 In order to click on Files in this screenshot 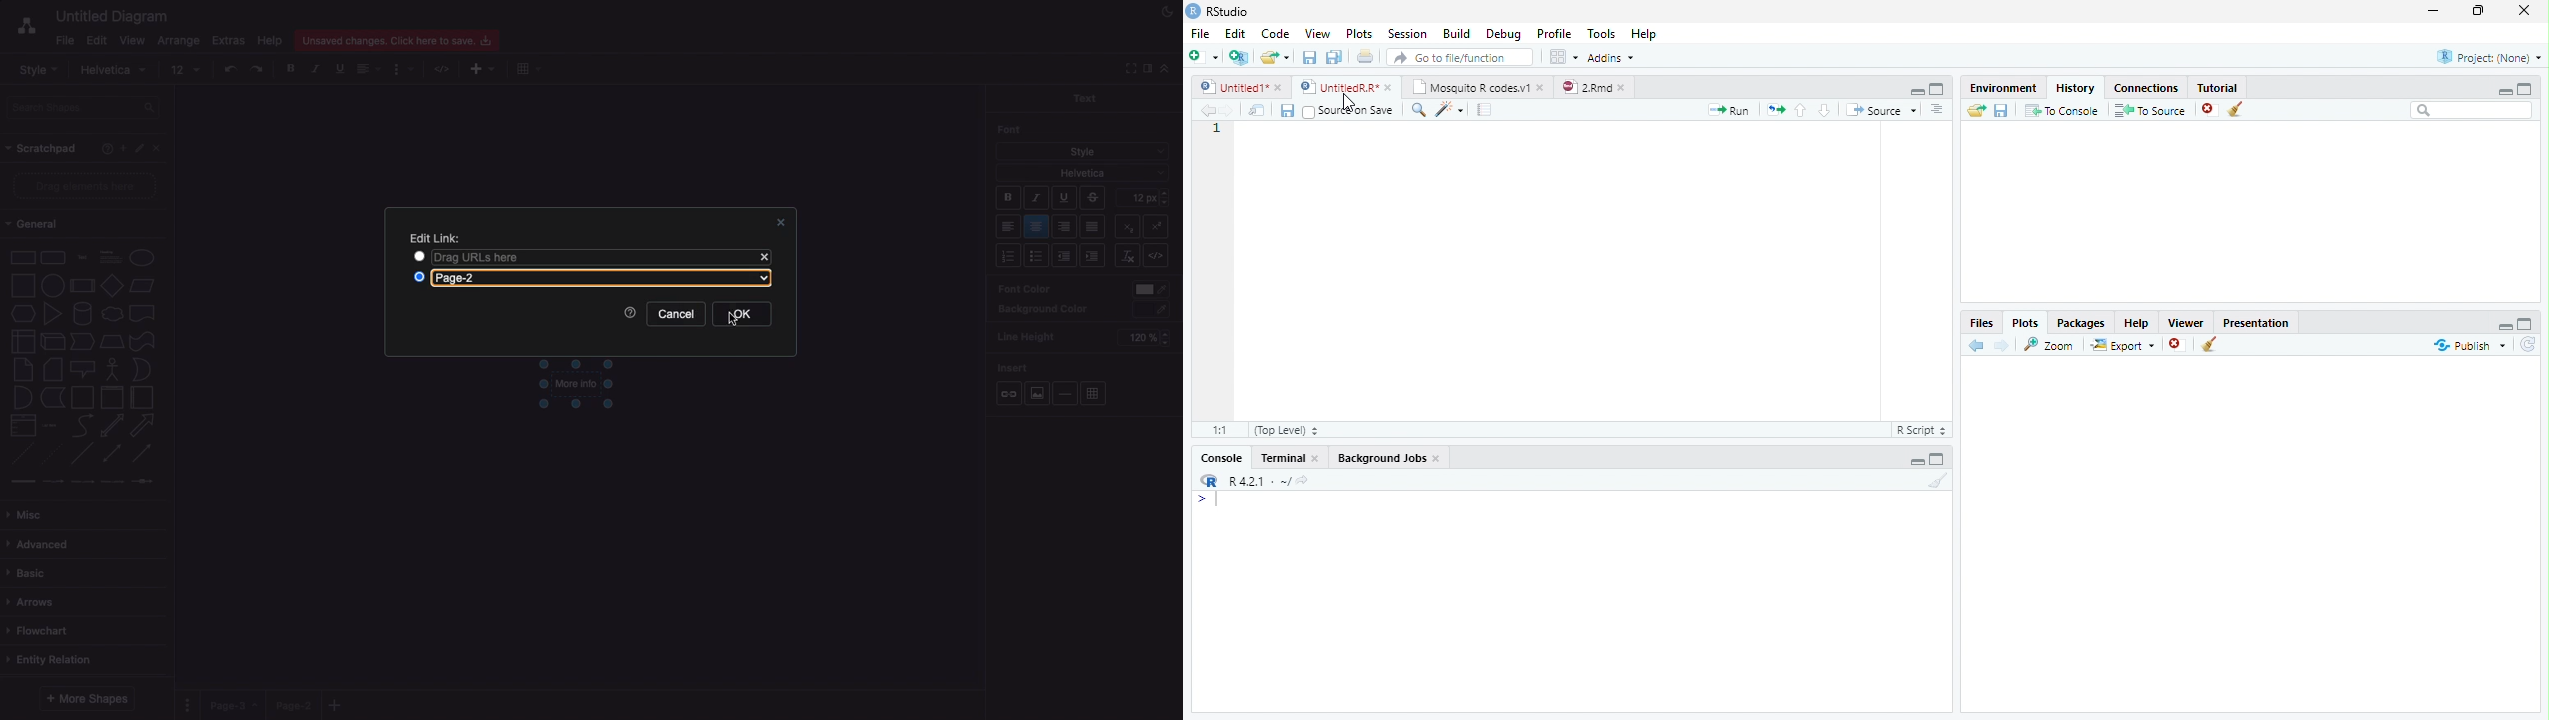, I will do `click(1981, 321)`.